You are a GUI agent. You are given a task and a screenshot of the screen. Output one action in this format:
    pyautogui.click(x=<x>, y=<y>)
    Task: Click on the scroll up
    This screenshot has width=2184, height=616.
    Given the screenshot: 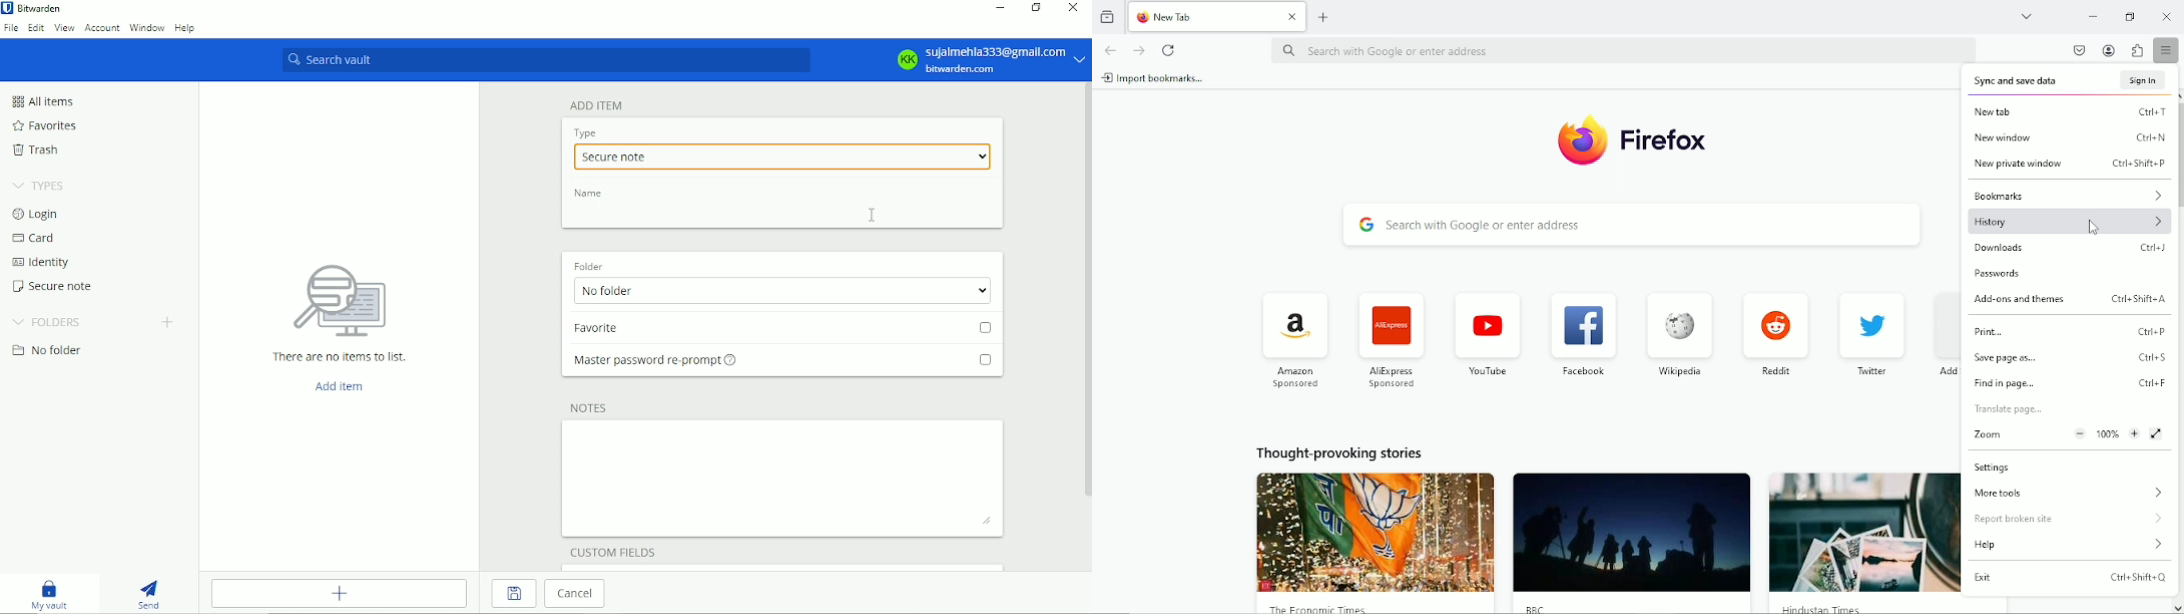 What is the action you would take?
    pyautogui.click(x=2177, y=96)
    